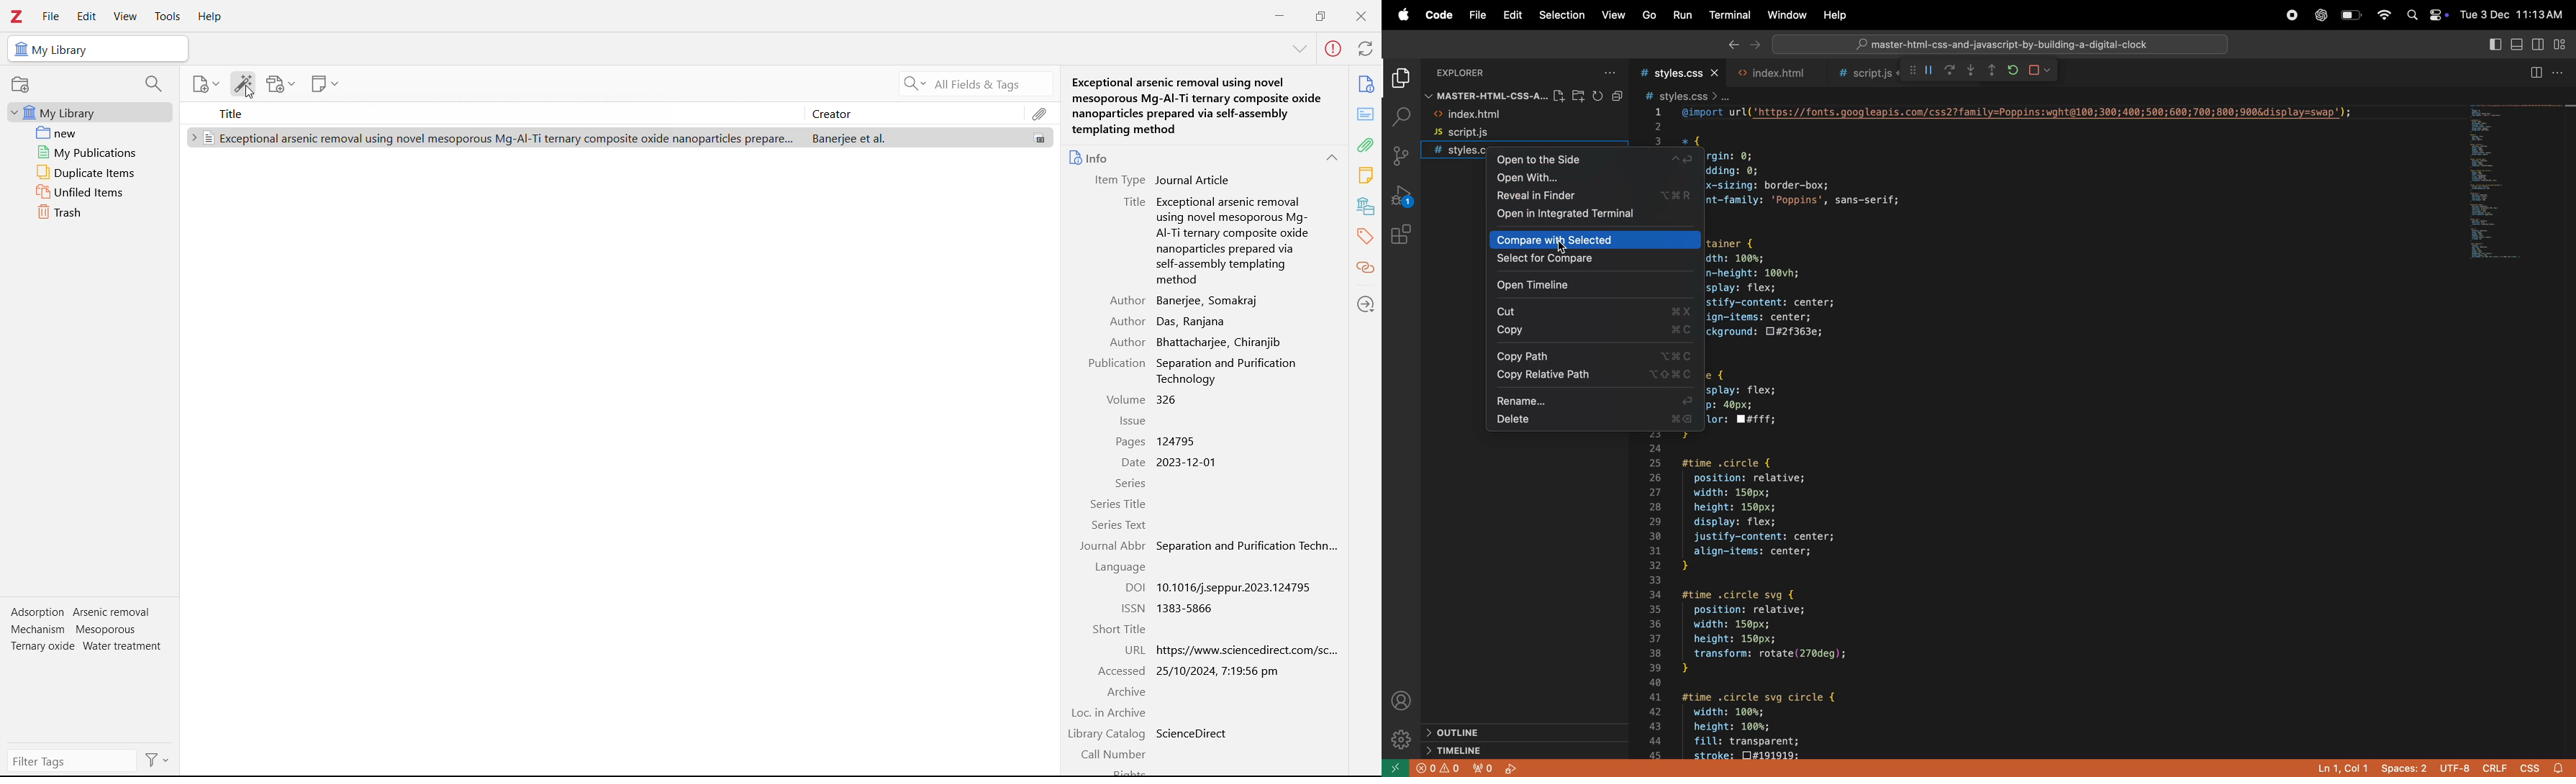  Describe the element at coordinates (90, 112) in the screenshot. I see `my library` at that location.